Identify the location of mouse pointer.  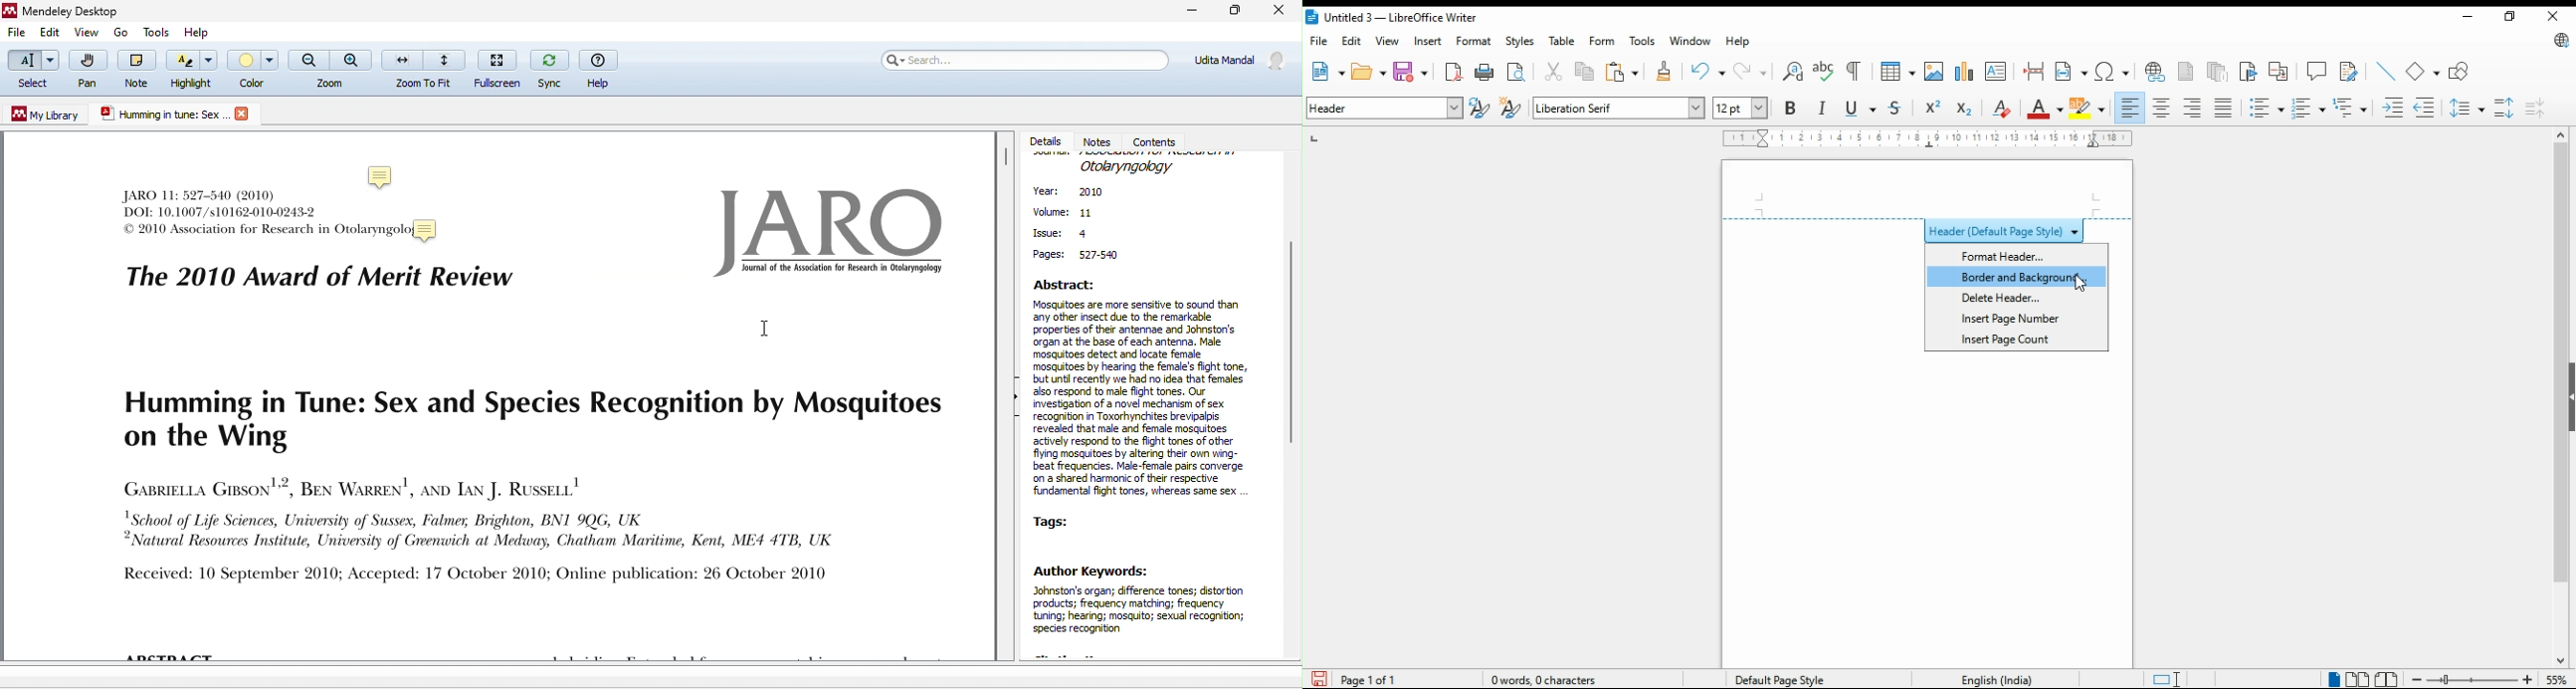
(2083, 286).